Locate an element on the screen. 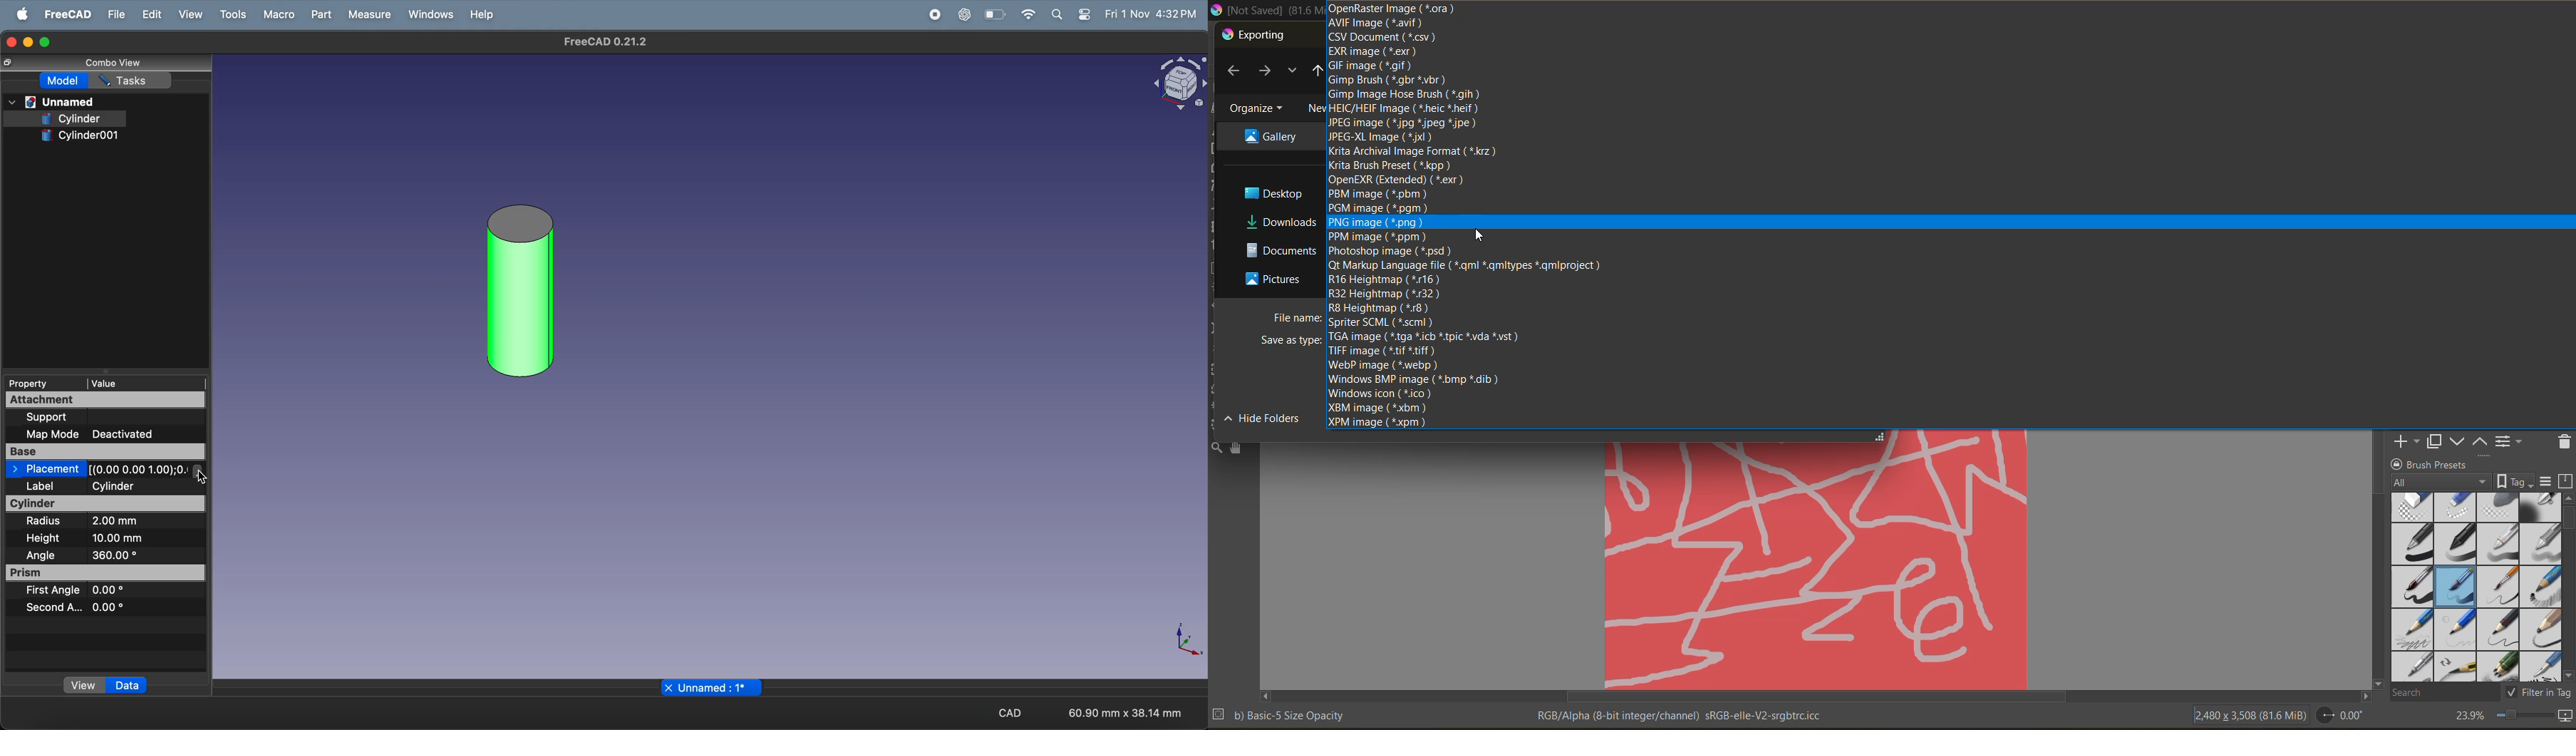 The width and height of the screenshot is (2576, 756). map the canvas is located at coordinates (2567, 718).